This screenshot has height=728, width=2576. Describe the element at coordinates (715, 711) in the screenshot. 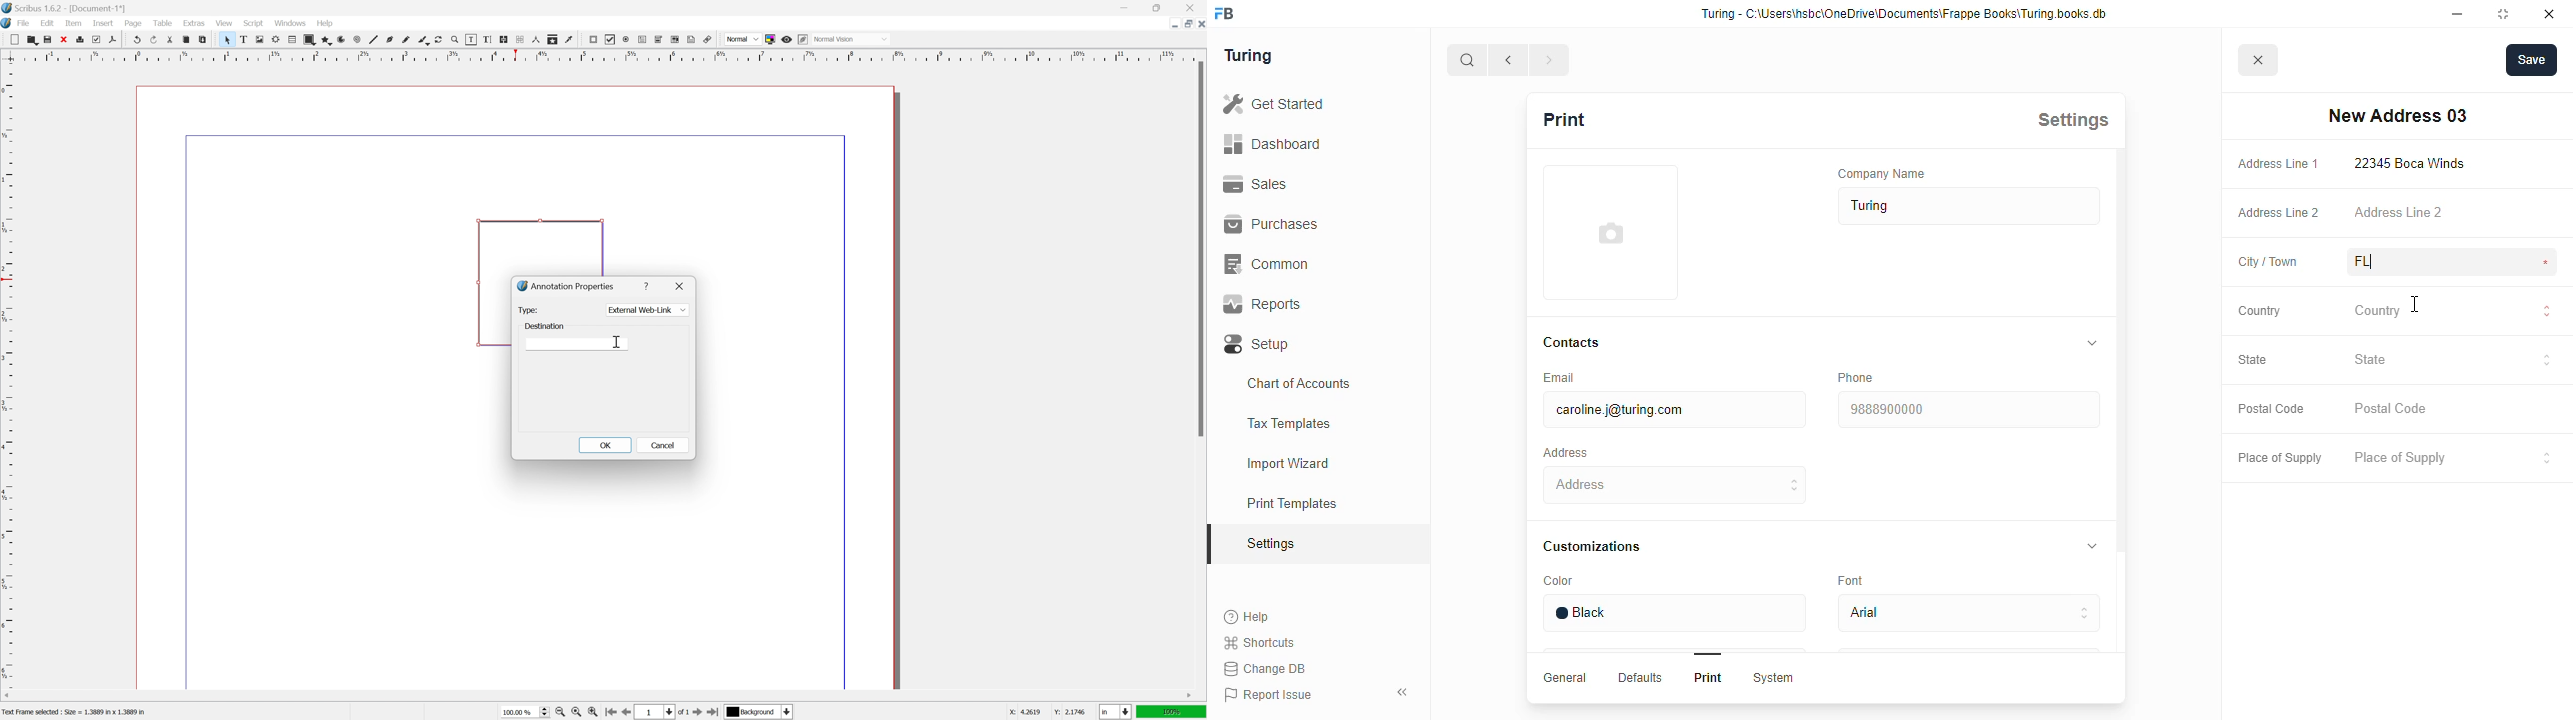

I see `go to last page` at that location.